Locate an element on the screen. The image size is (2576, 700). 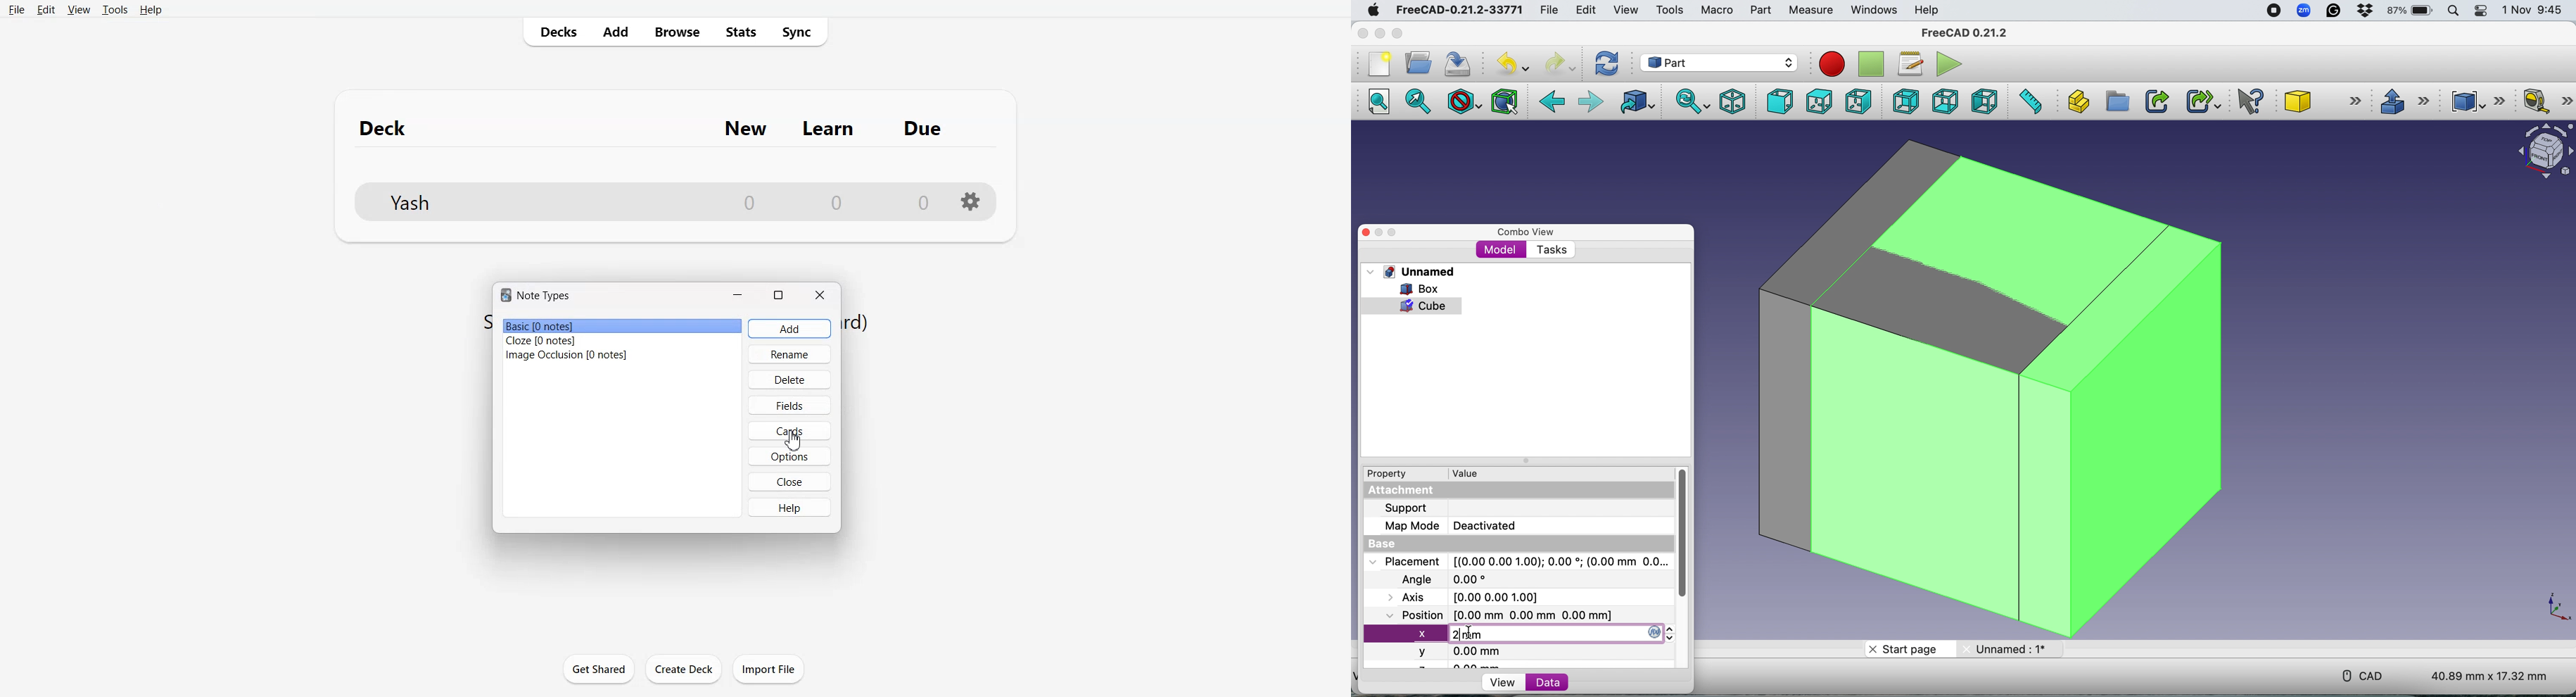
Fit selection is located at coordinates (1420, 103).